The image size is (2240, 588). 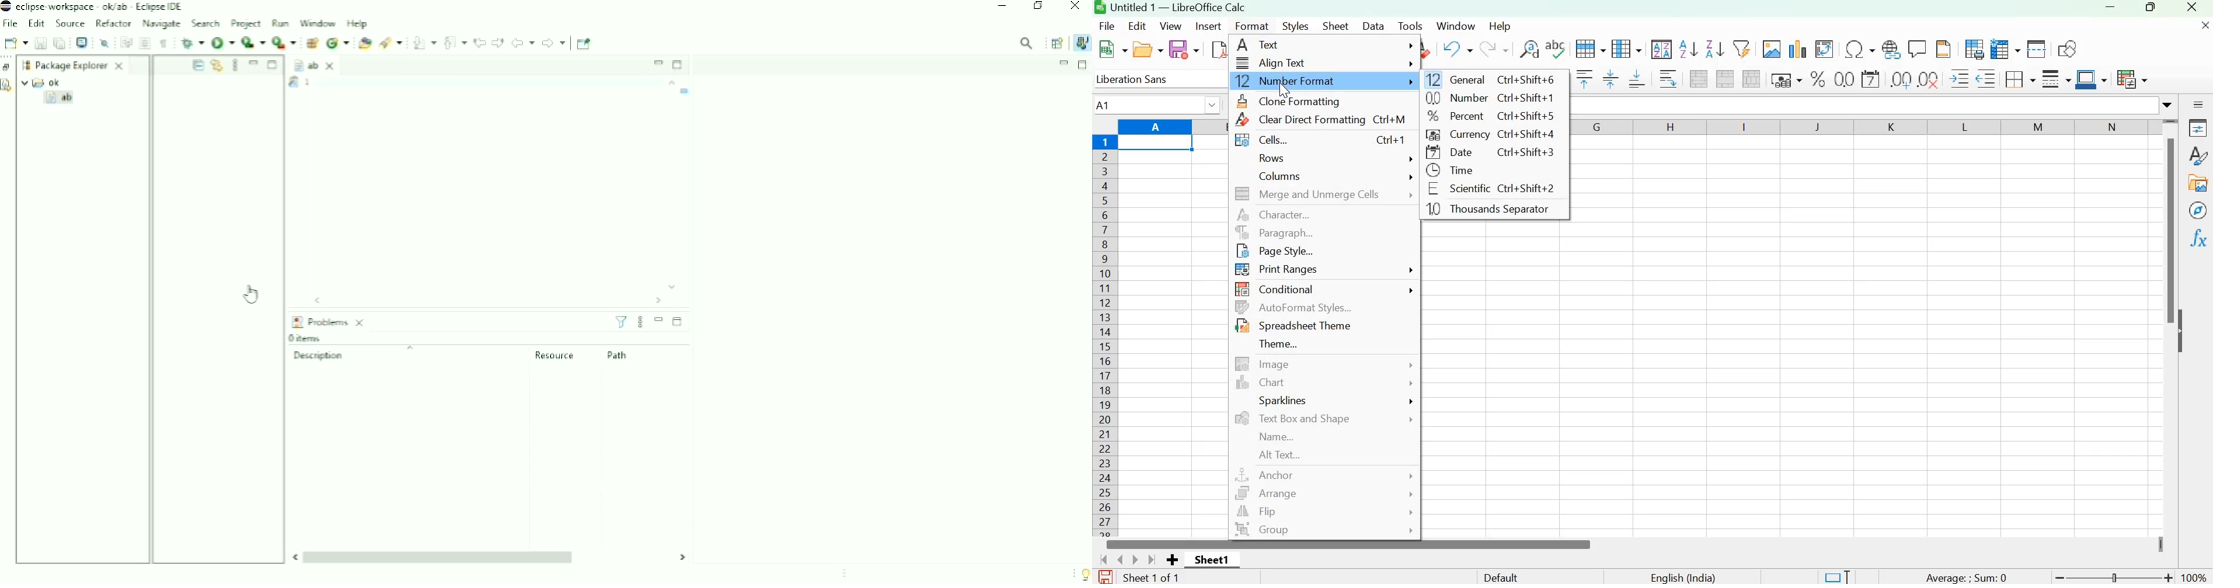 What do you see at coordinates (1286, 80) in the screenshot?
I see `Number Format` at bounding box center [1286, 80].